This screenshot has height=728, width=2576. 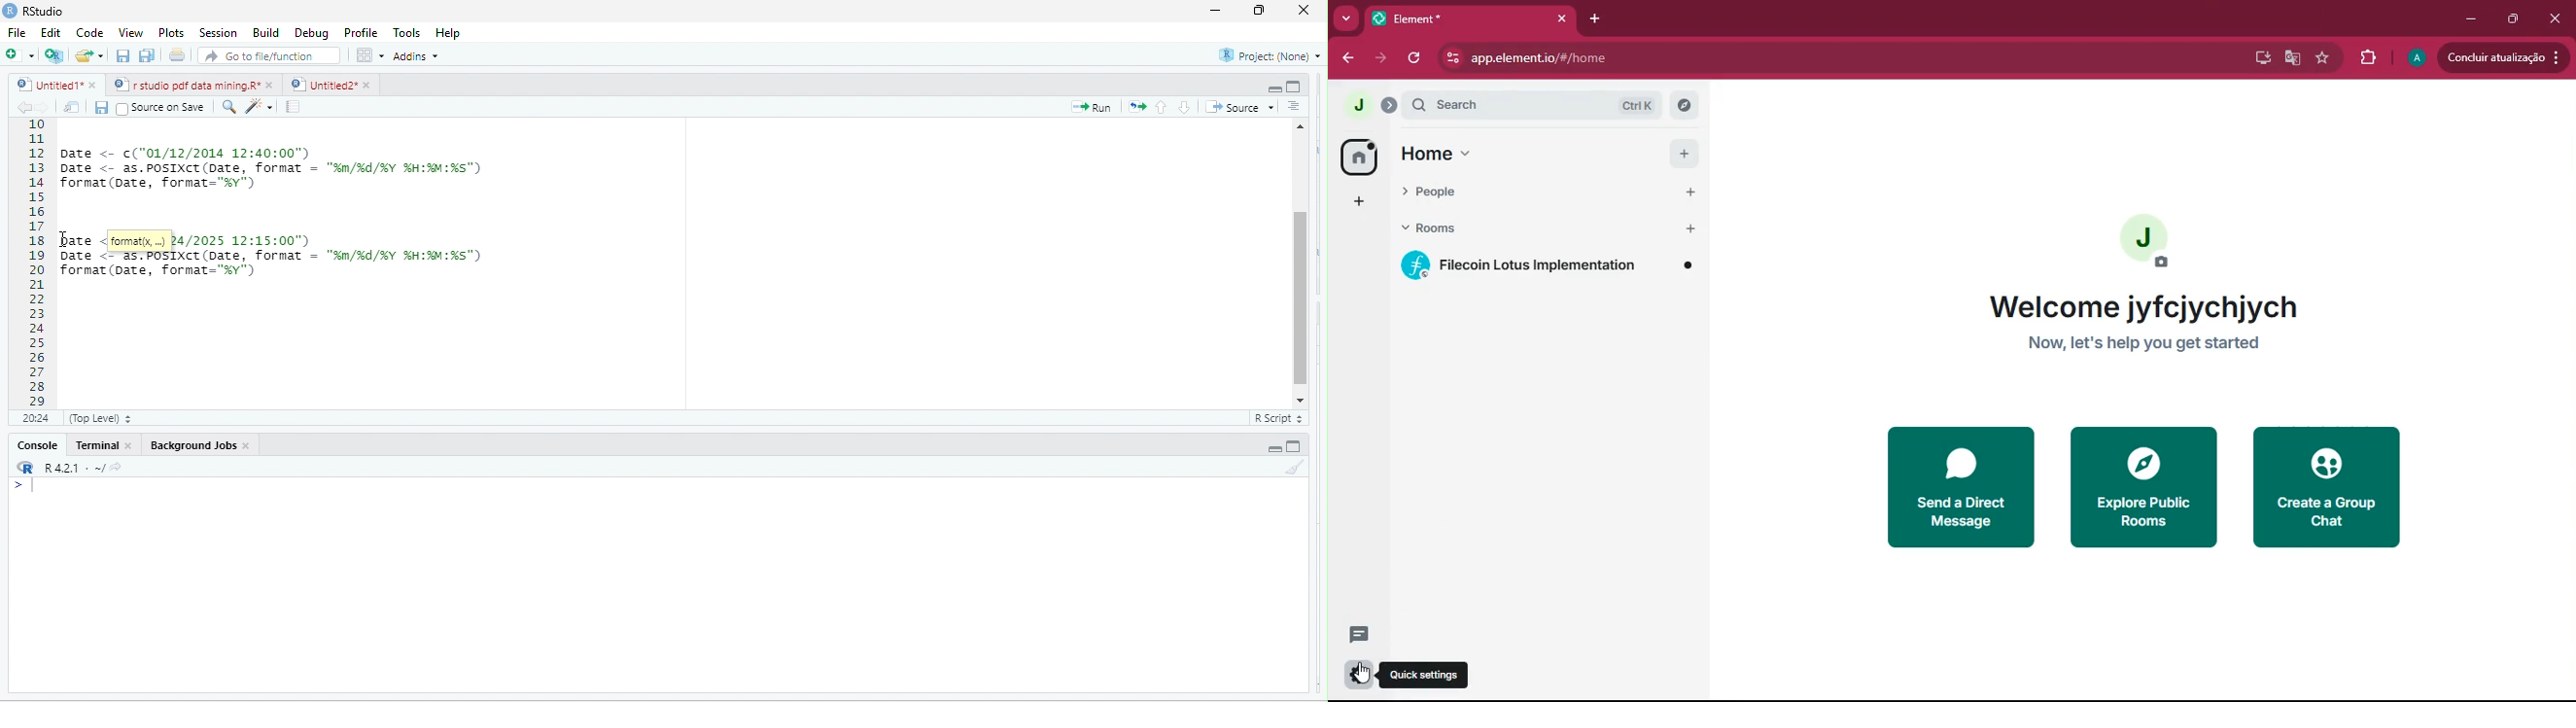 What do you see at coordinates (1273, 448) in the screenshot?
I see `hide r script` at bounding box center [1273, 448].